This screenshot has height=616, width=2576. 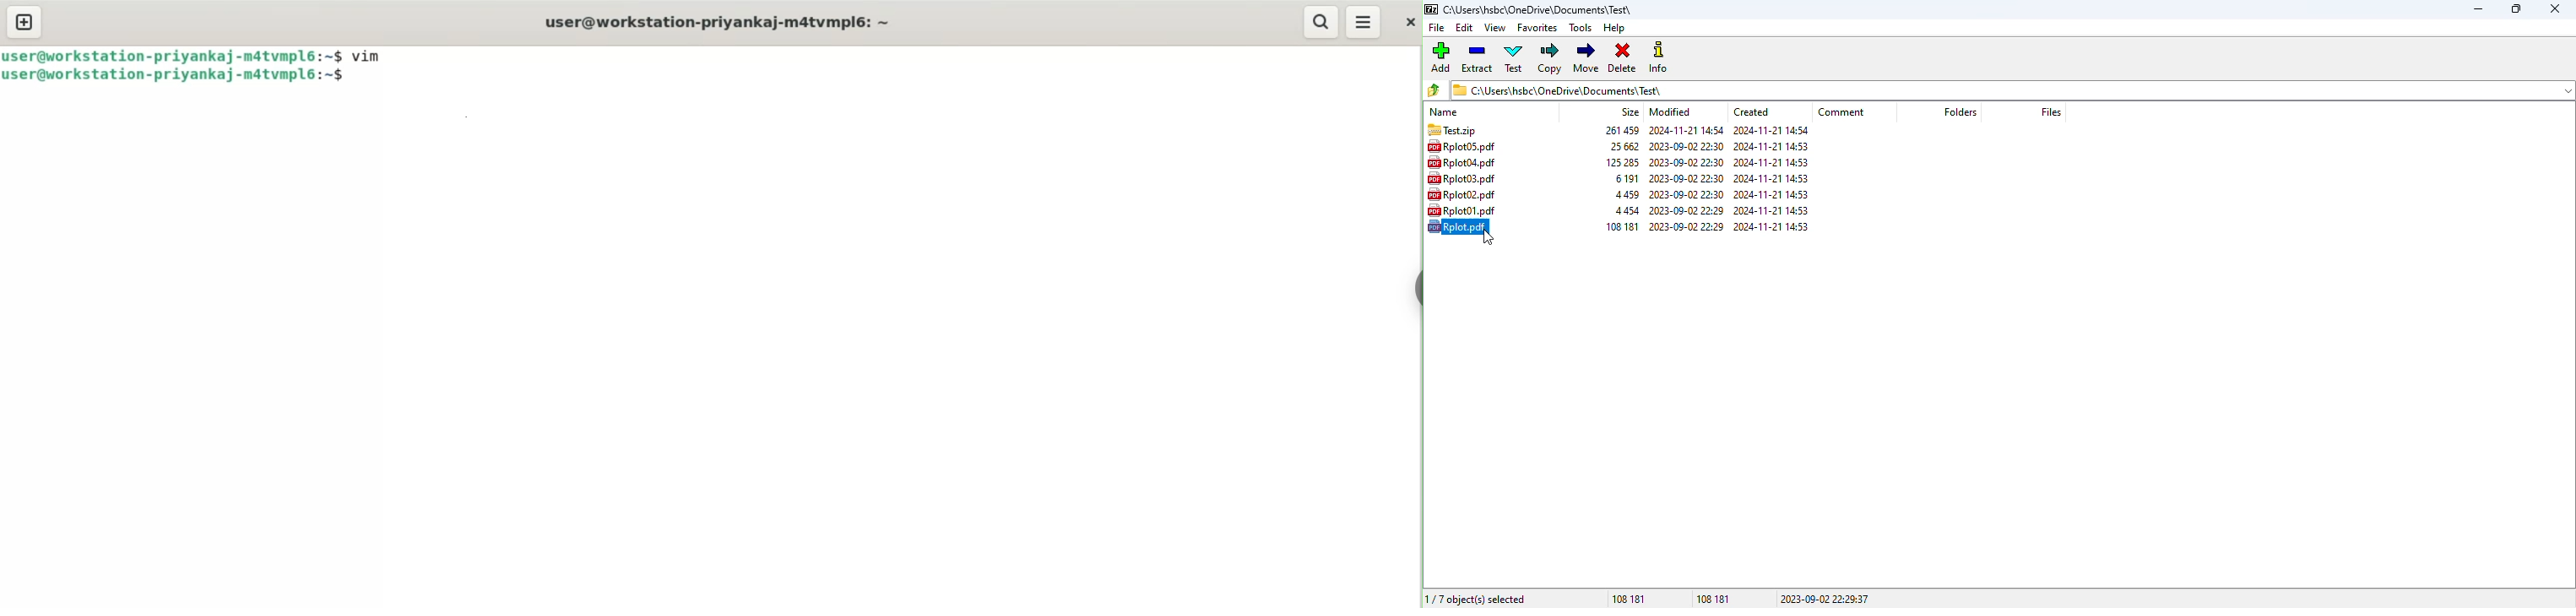 What do you see at coordinates (1771, 161) in the screenshot?
I see ` 2024-11-21 14:53` at bounding box center [1771, 161].